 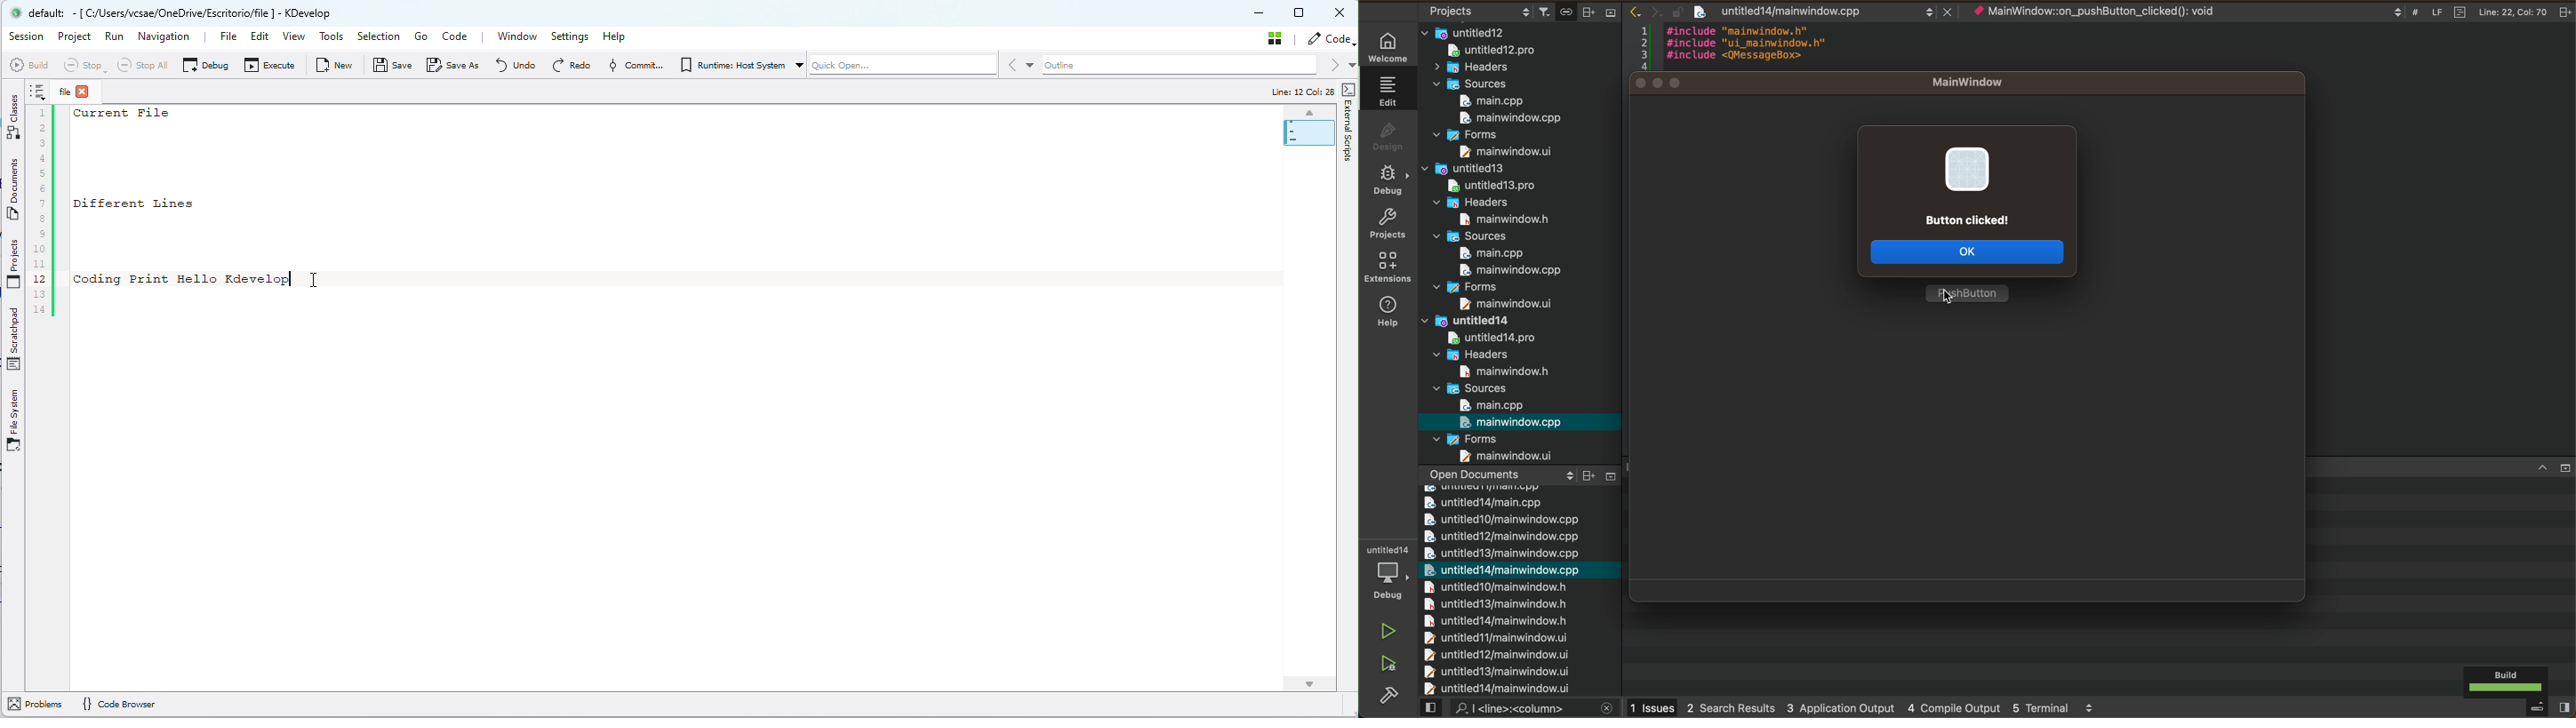 I want to click on , so click(x=1677, y=81).